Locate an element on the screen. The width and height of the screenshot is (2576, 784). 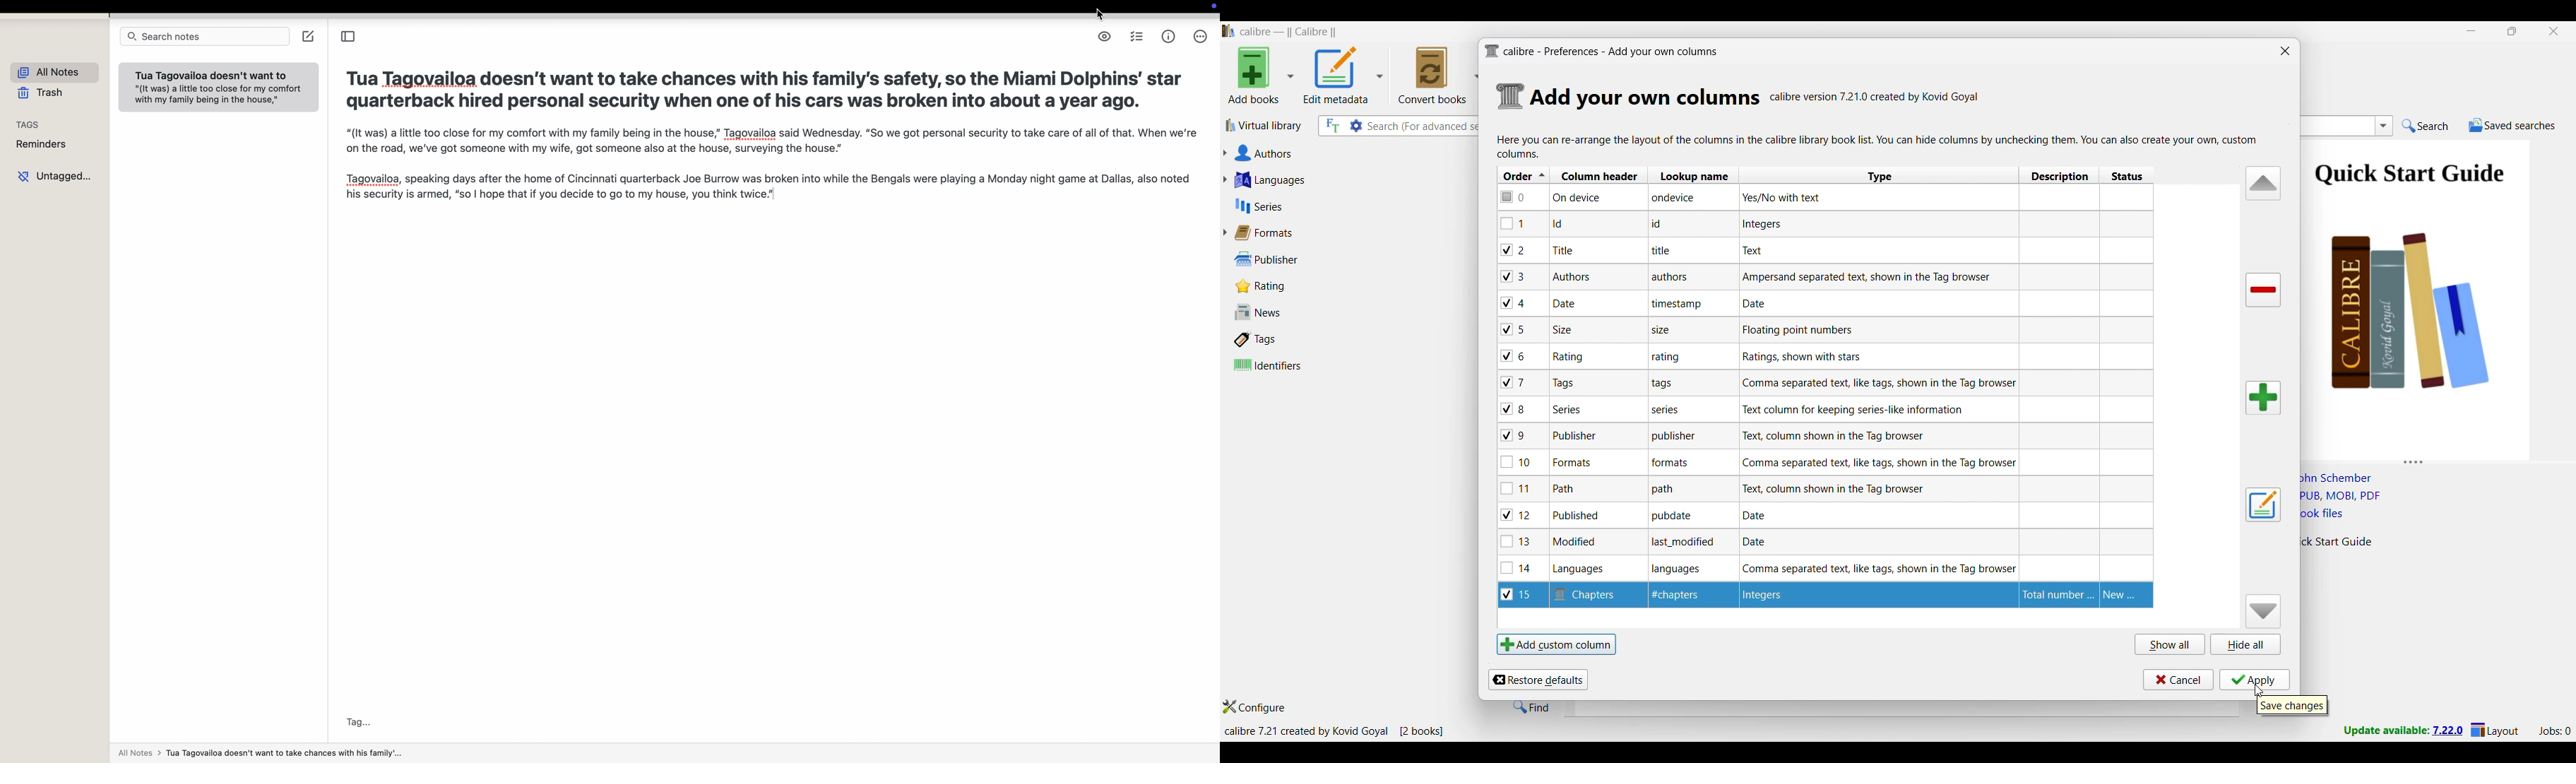
Saved searches is located at coordinates (2512, 125).